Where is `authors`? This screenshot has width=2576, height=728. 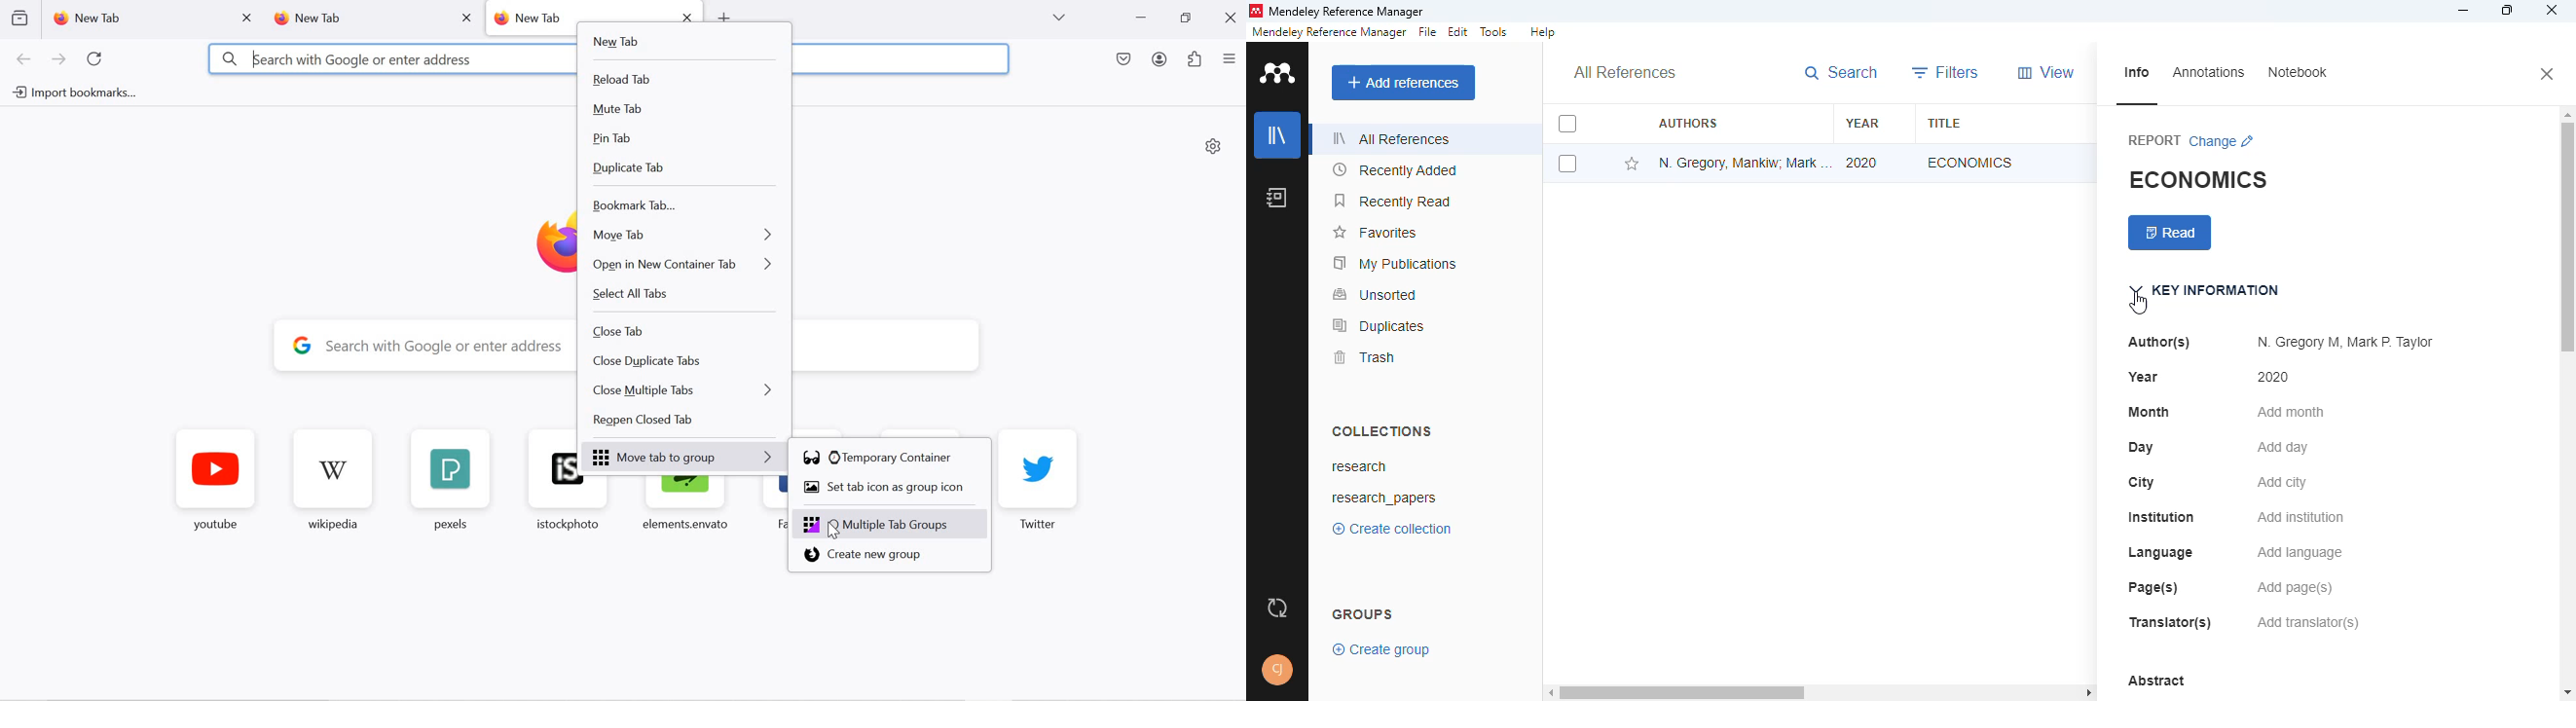
authors is located at coordinates (1688, 122).